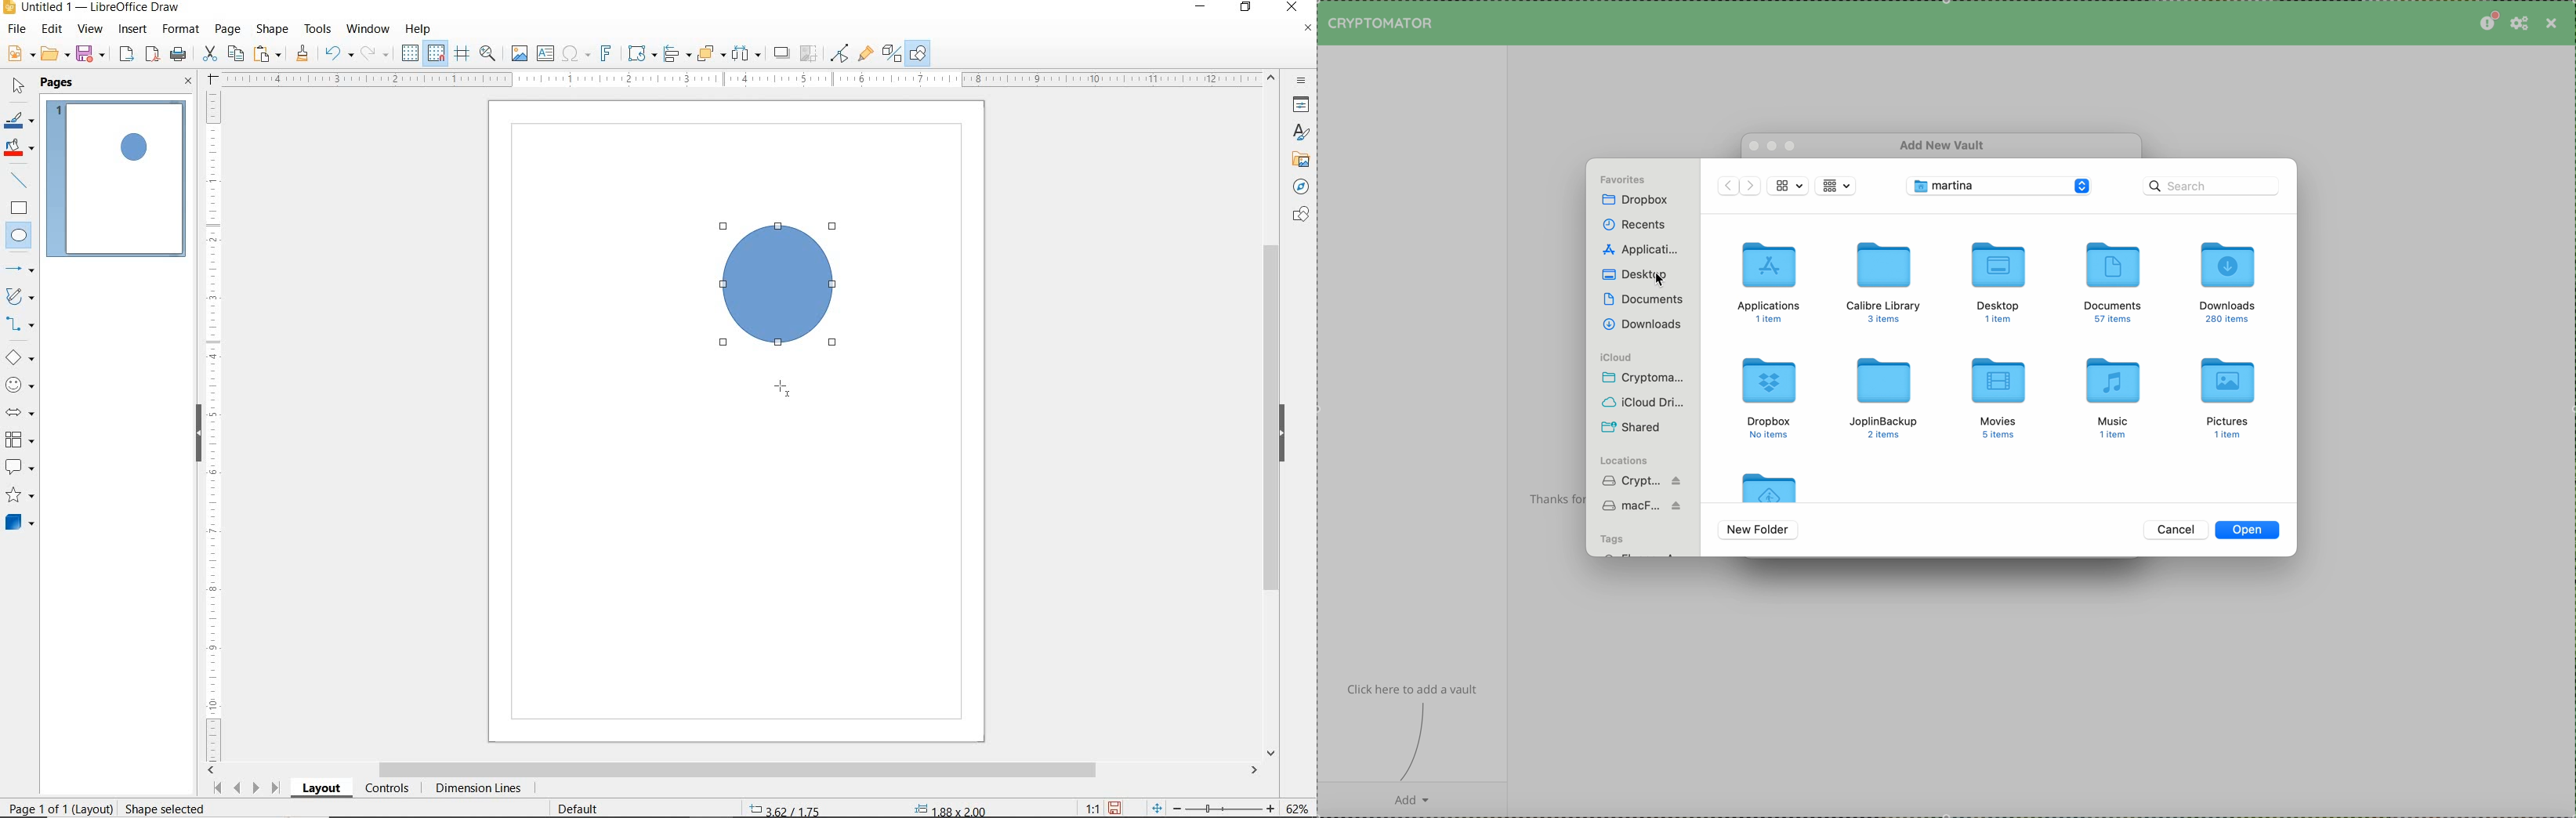 The width and height of the screenshot is (2576, 840). I want to click on FILL COLOR, so click(20, 149).